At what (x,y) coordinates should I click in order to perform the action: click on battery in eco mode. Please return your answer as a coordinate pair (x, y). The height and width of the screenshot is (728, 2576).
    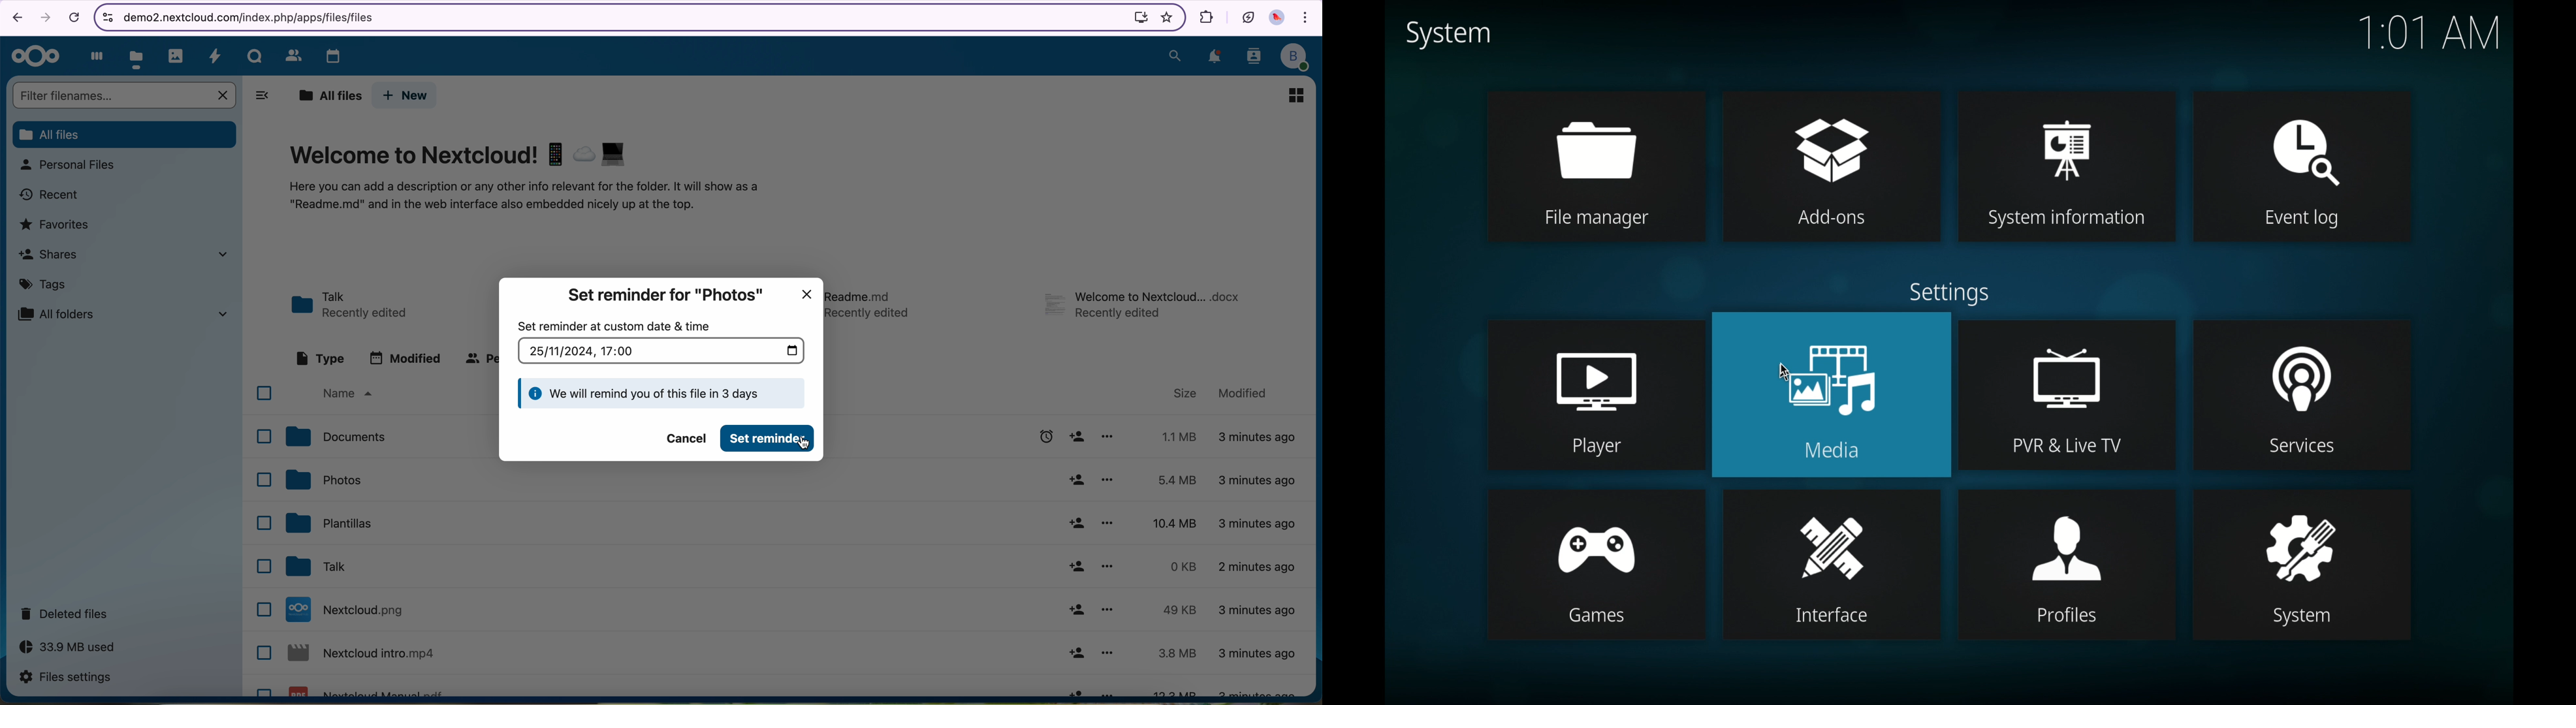
    Looking at the image, I should click on (1247, 16).